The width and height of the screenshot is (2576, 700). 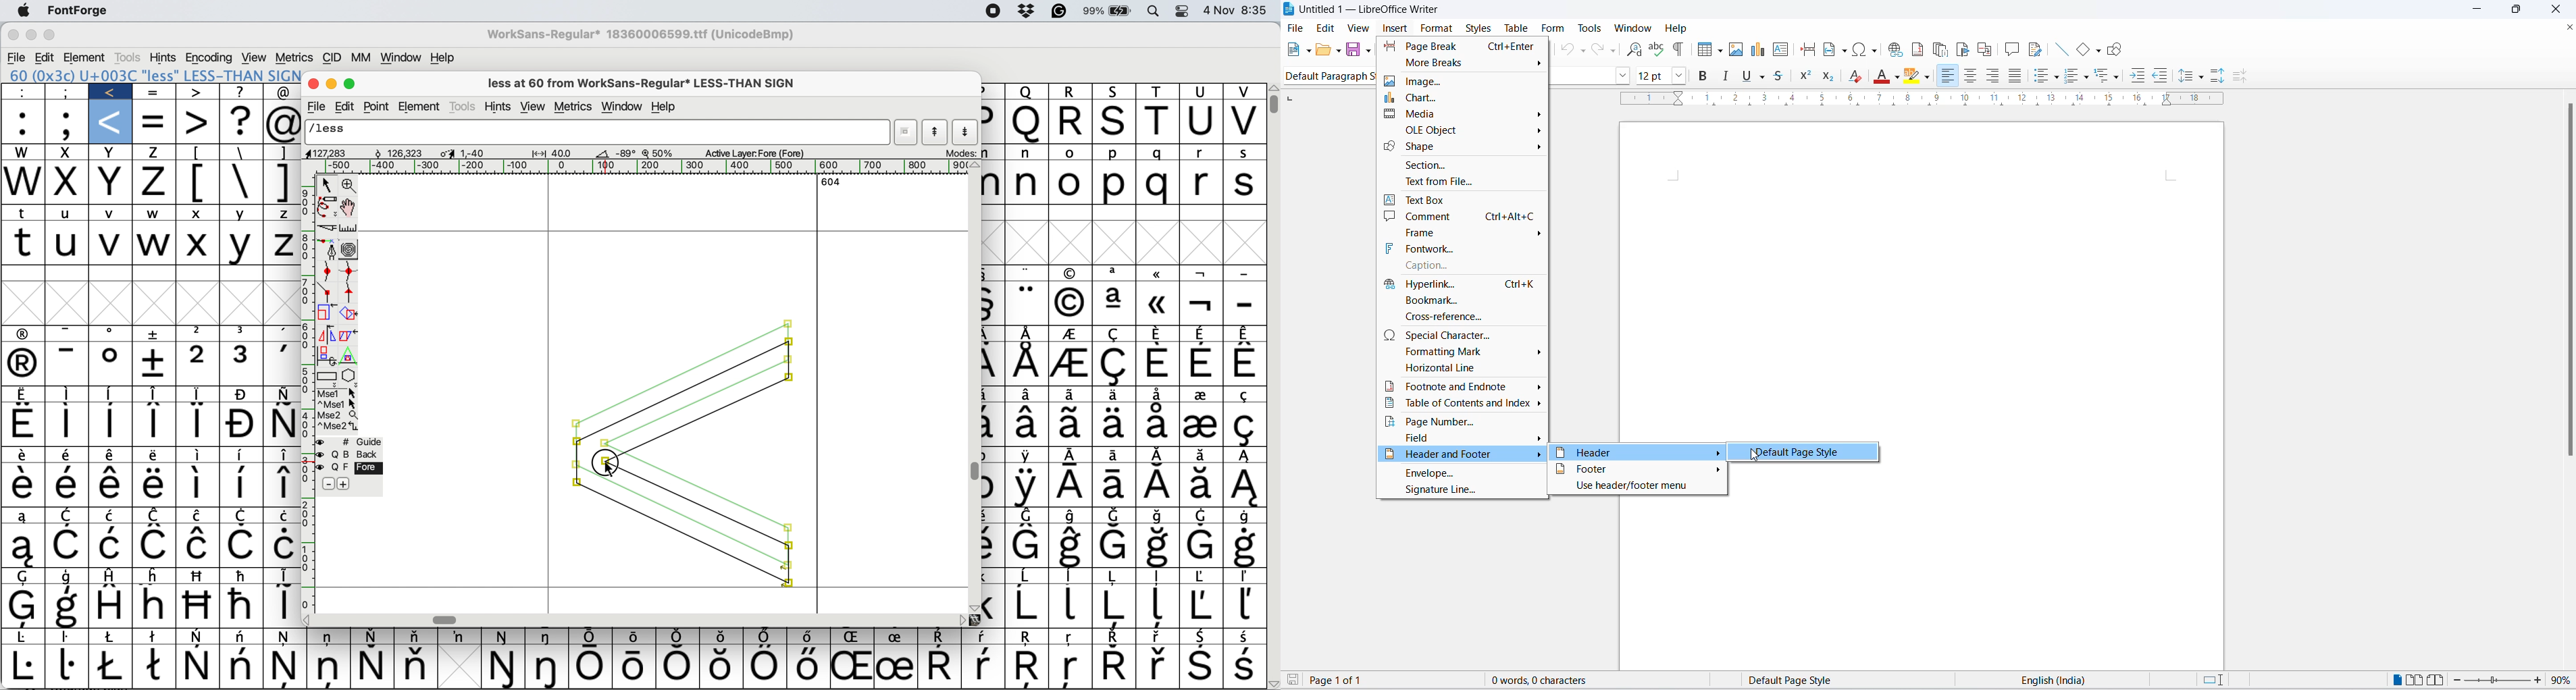 What do you see at coordinates (1461, 147) in the screenshot?
I see `SHAPE` at bounding box center [1461, 147].